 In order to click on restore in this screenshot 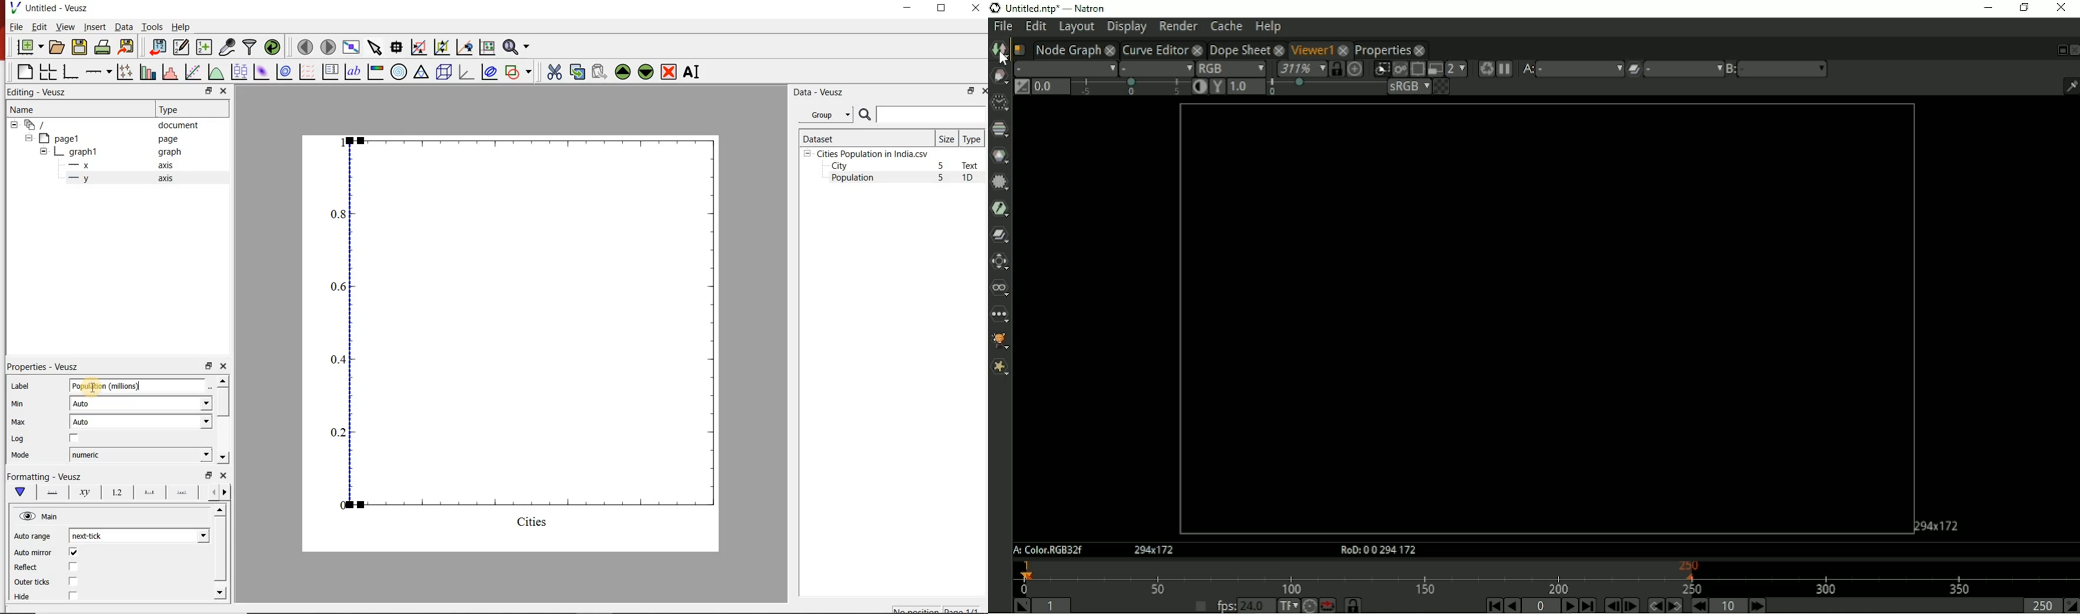, I will do `click(208, 91)`.